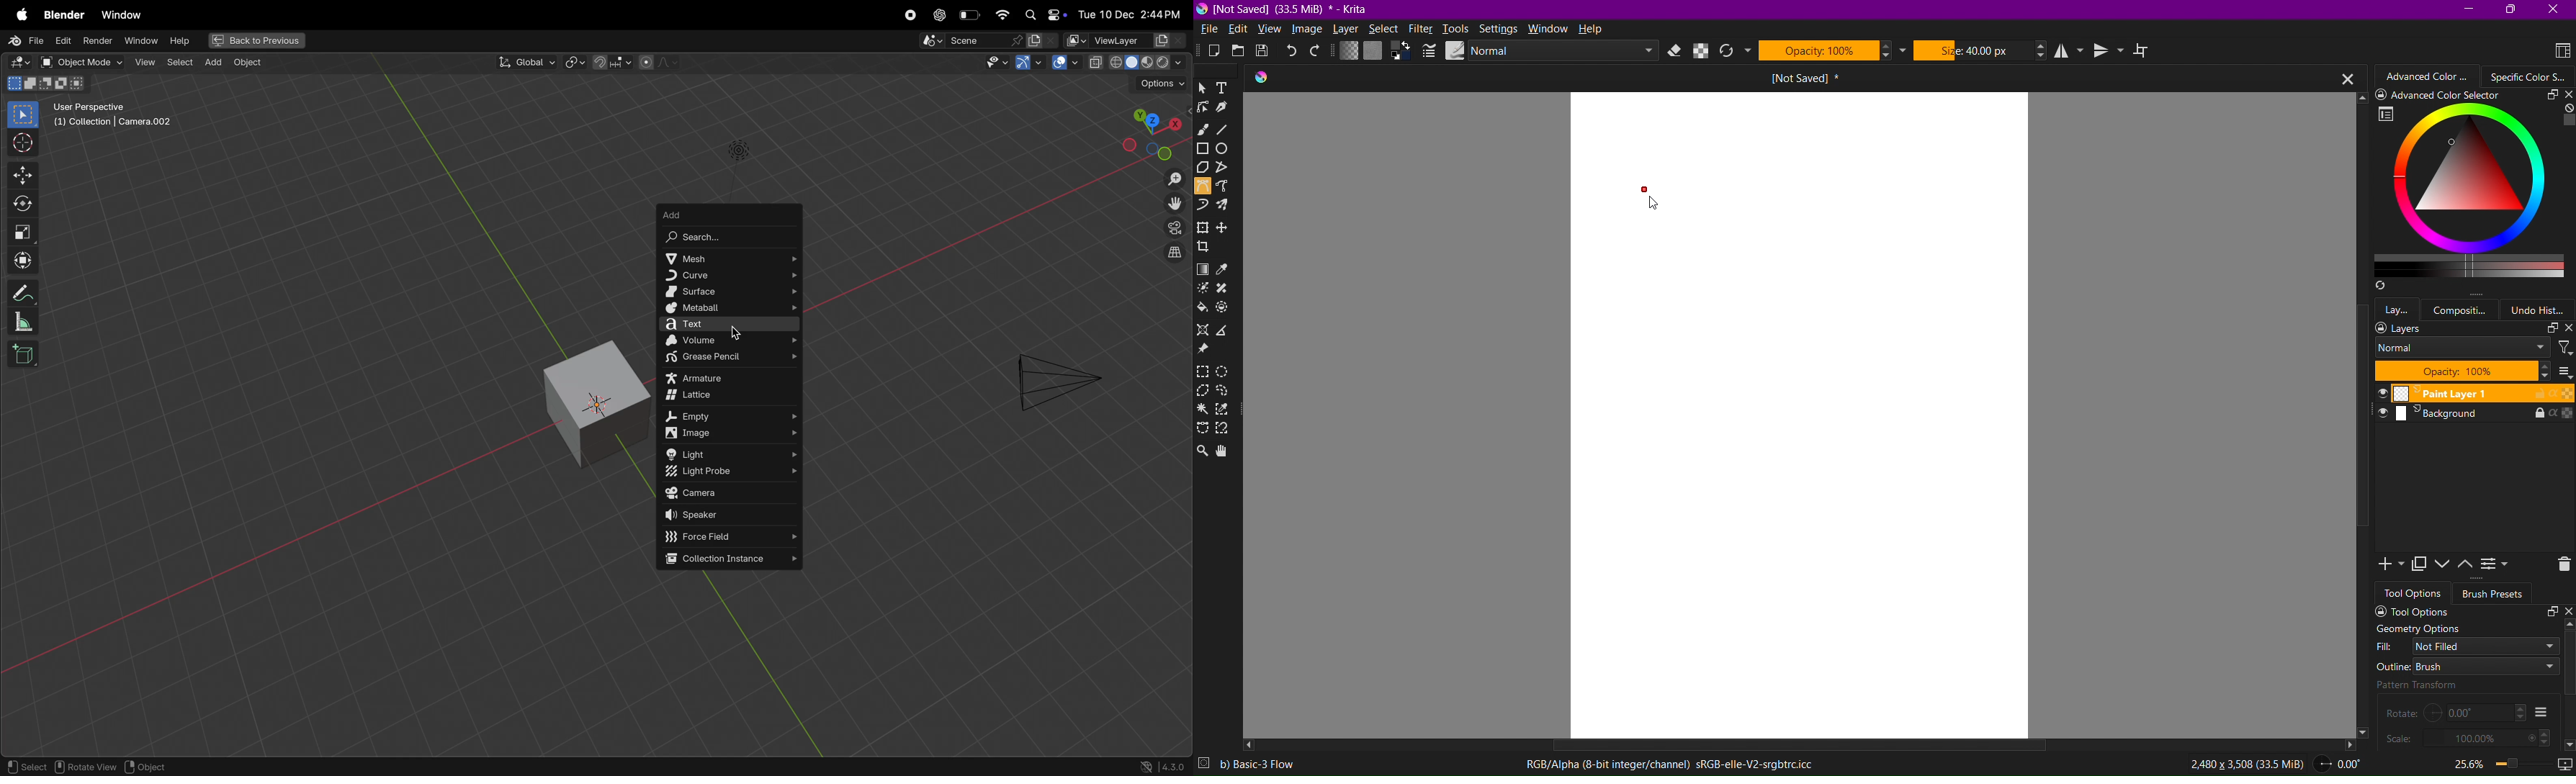  I want to click on Layer, so click(1347, 30).